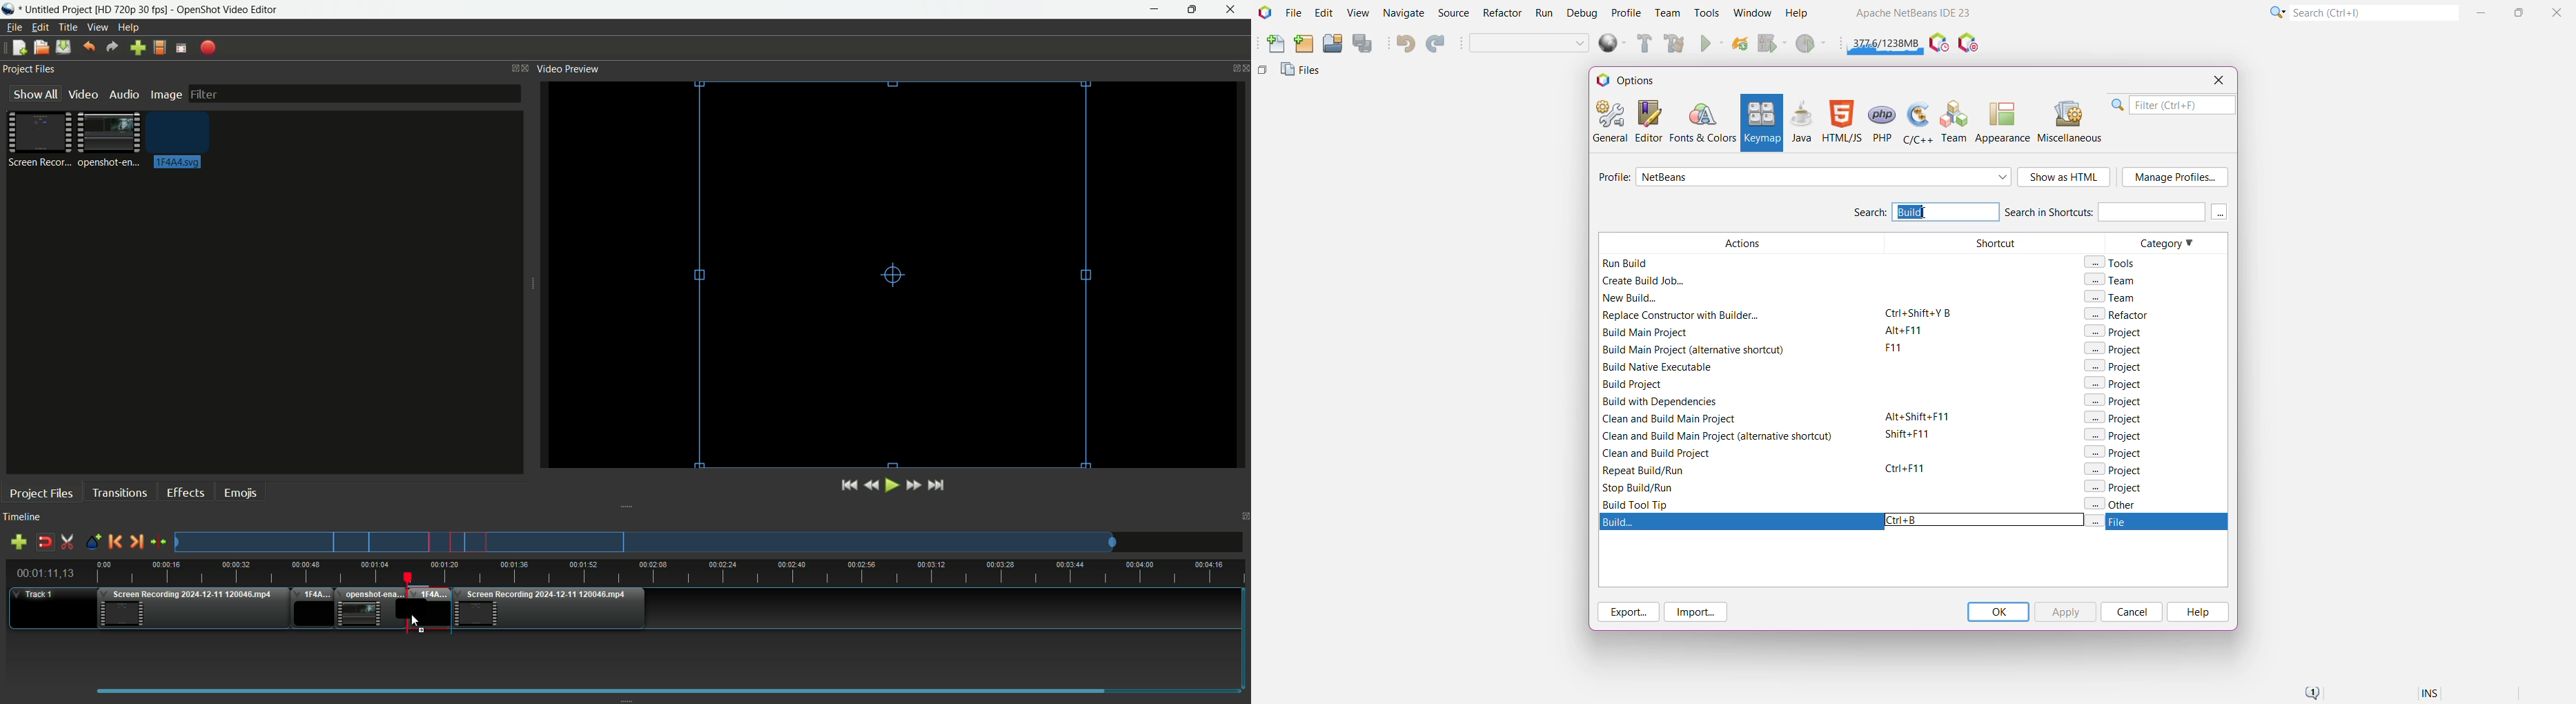  I want to click on Team, so click(1666, 13).